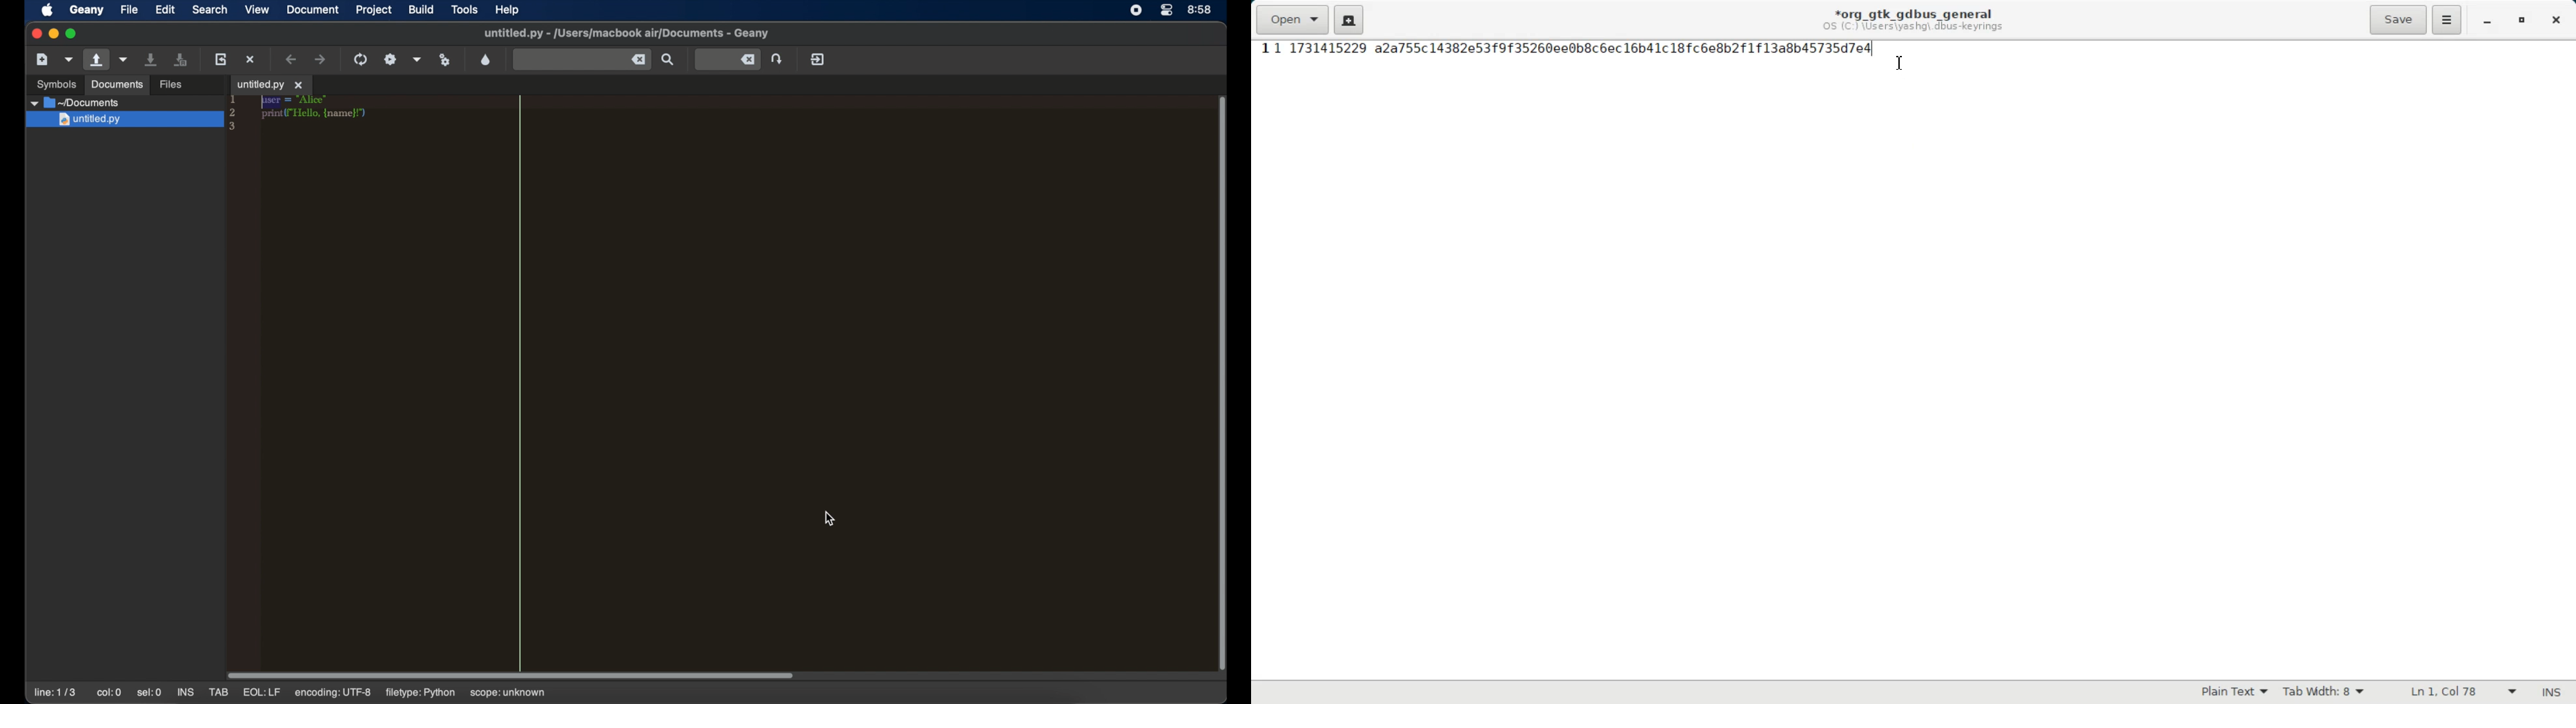  Describe the element at coordinates (124, 59) in the screenshot. I see `open current file` at that location.